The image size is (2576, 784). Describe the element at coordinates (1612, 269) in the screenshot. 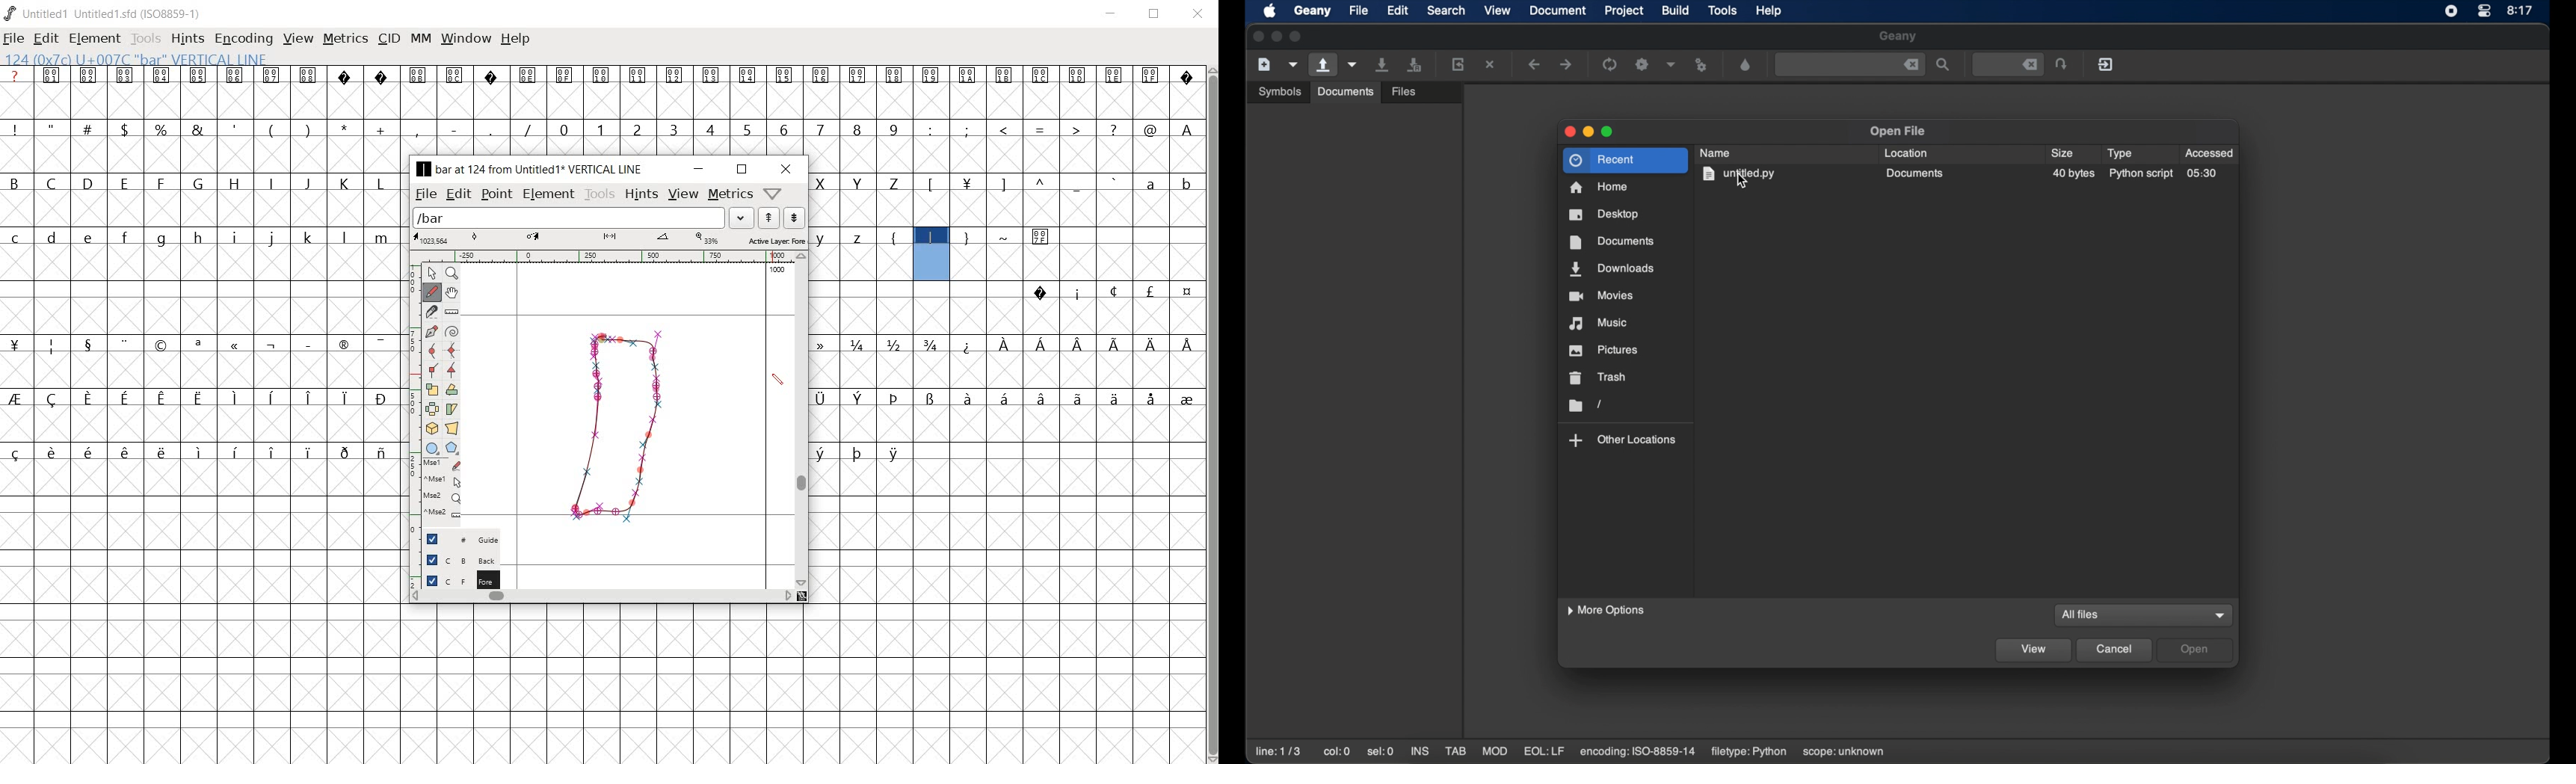

I see `downloads` at that location.